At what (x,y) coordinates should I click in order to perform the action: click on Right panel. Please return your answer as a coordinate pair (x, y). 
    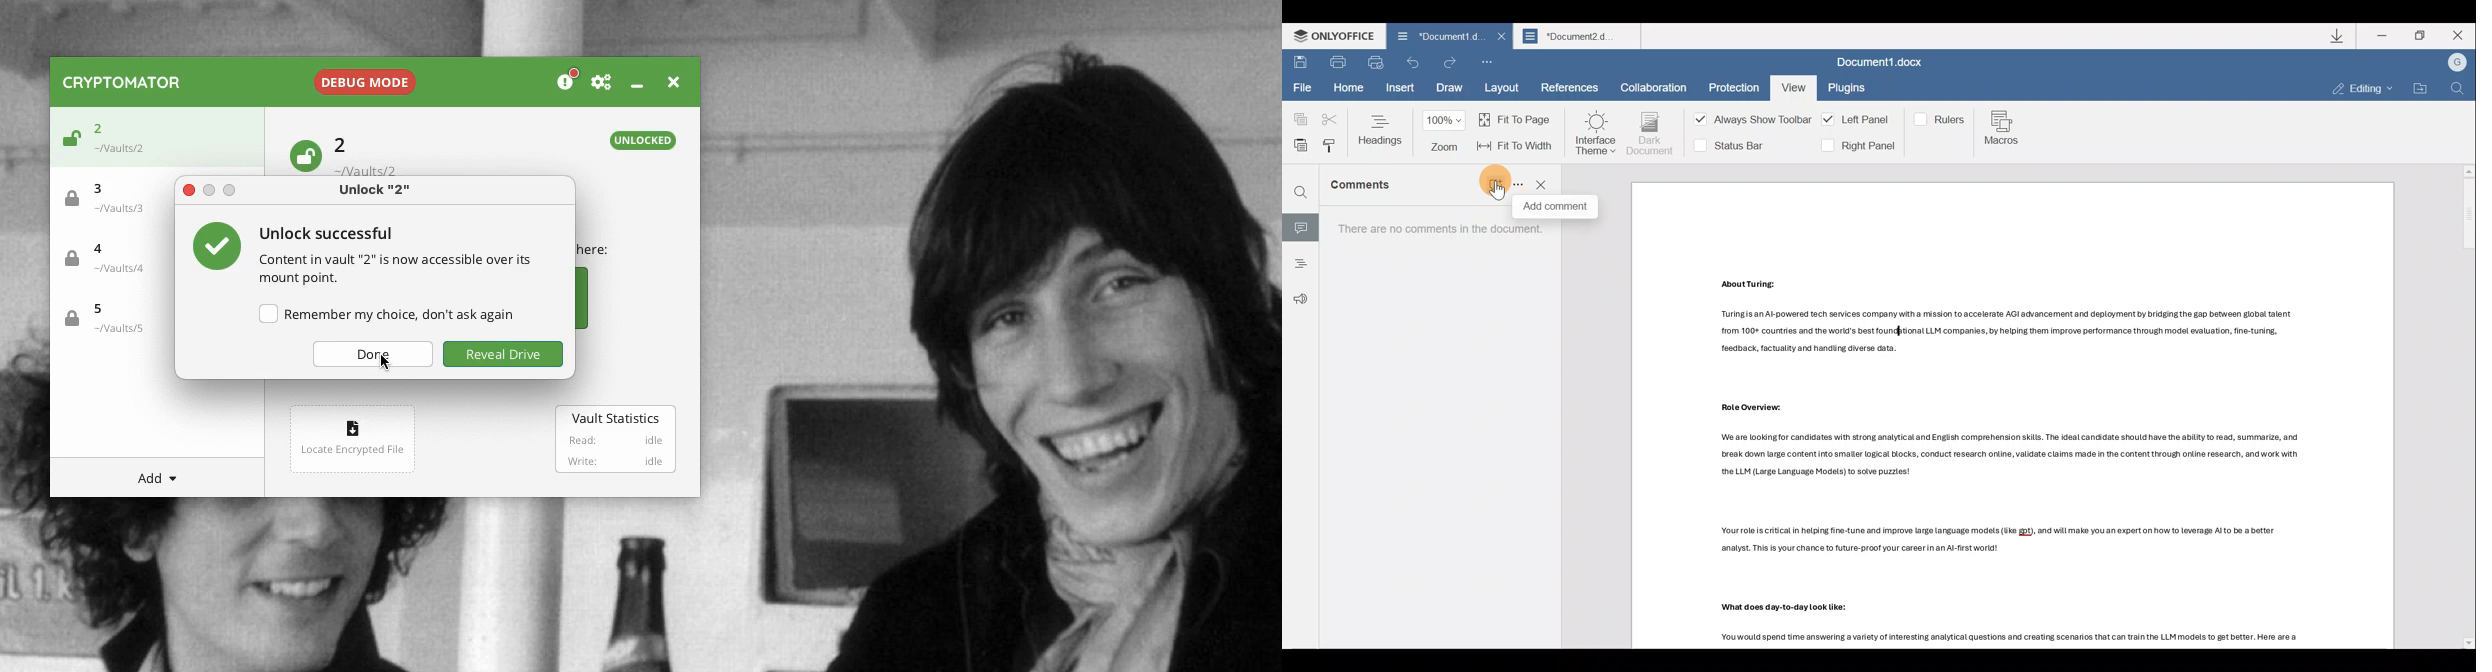
    Looking at the image, I should click on (1858, 146).